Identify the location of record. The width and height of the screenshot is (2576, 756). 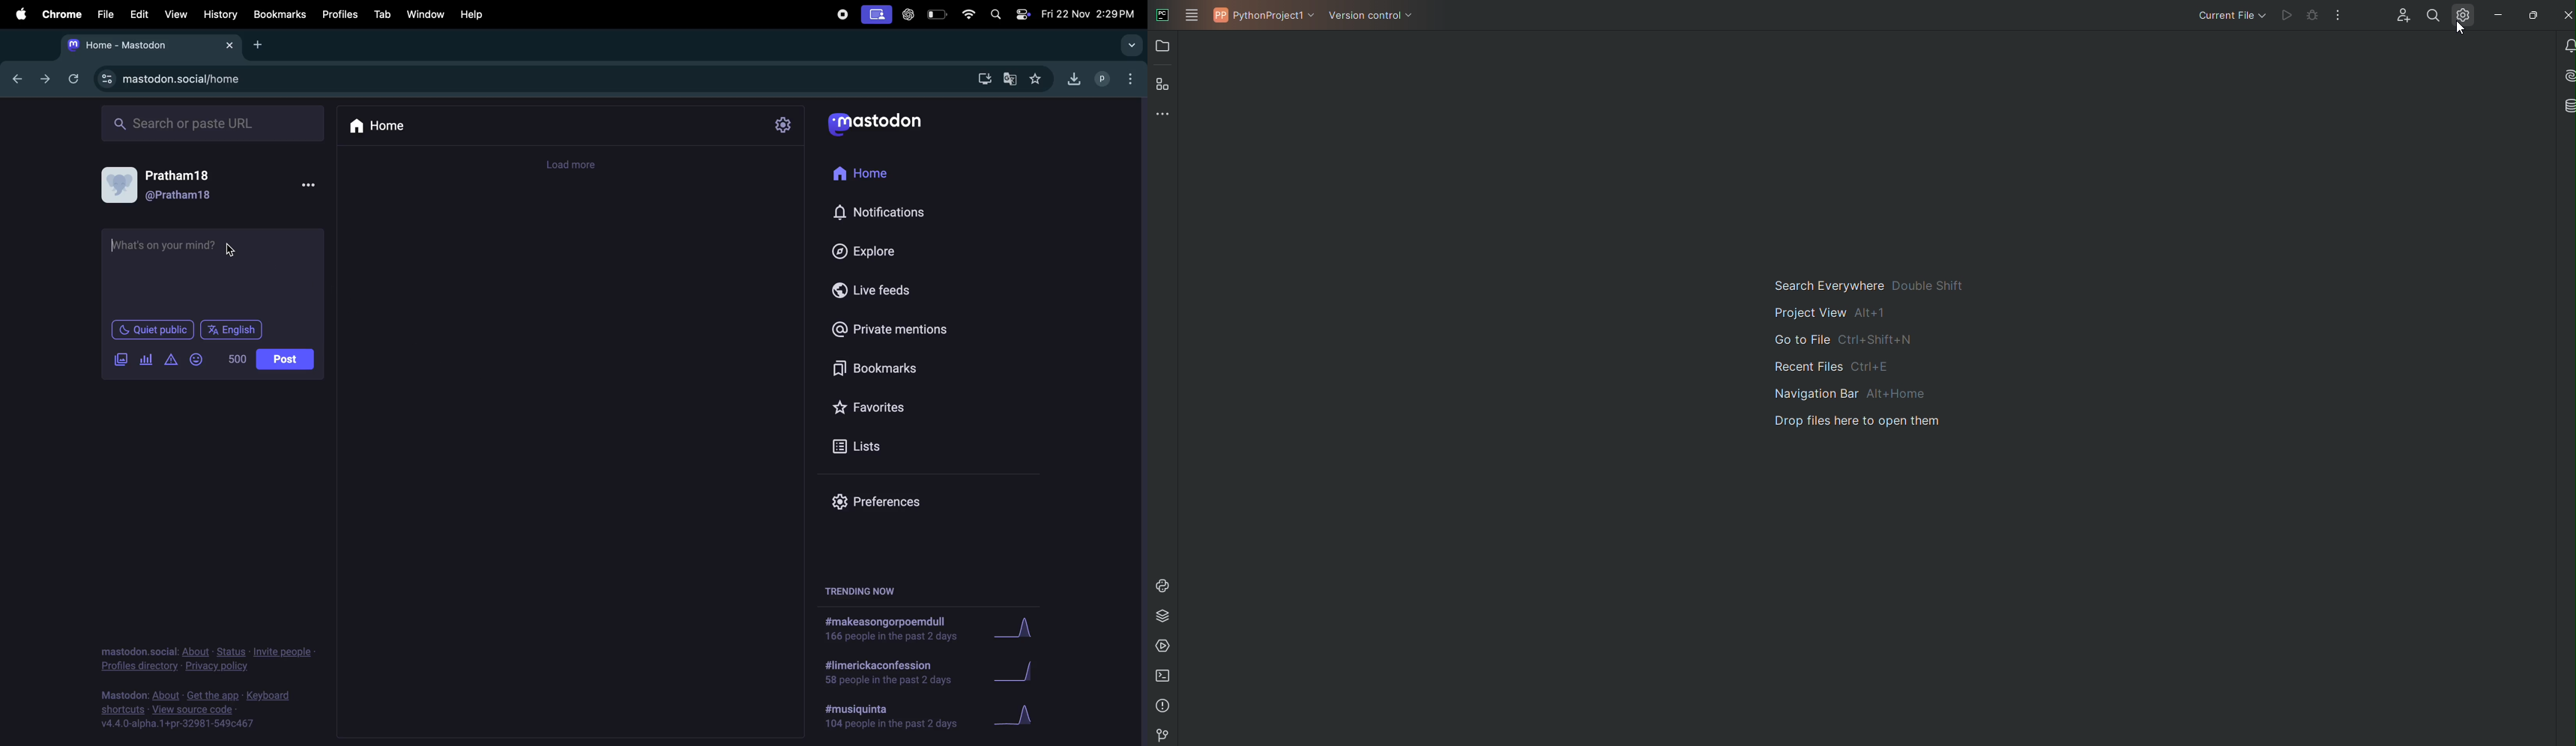
(842, 14).